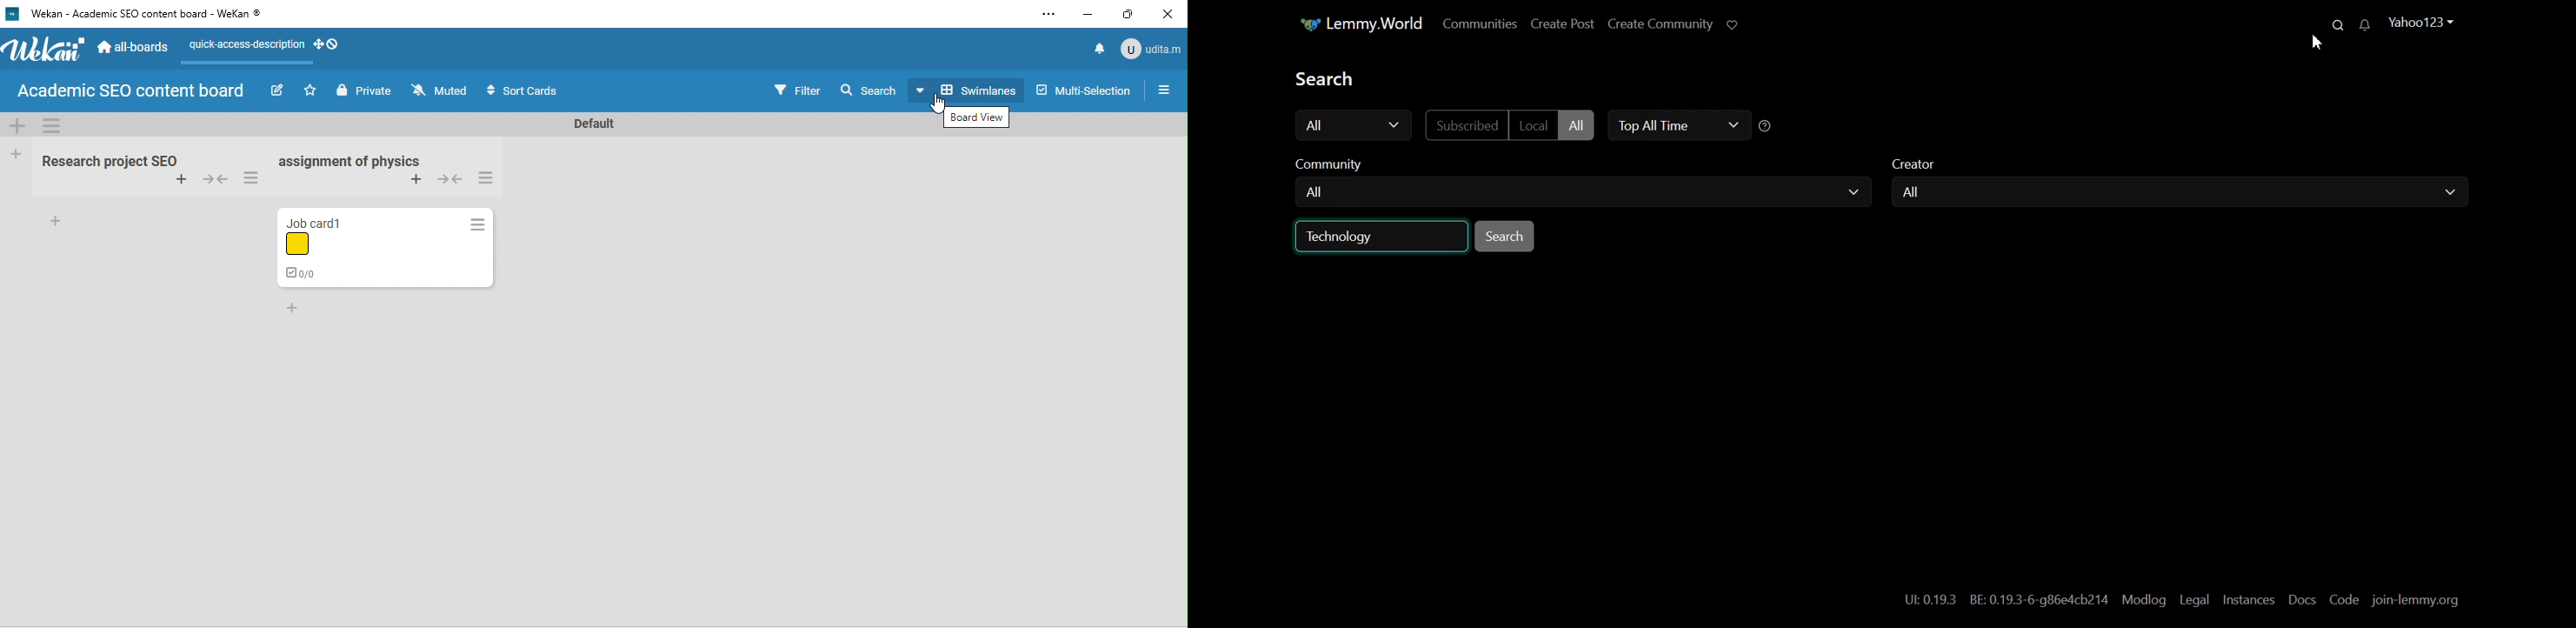 Image resolution: width=2576 pixels, height=644 pixels. I want to click on All, so click(2173, 193).